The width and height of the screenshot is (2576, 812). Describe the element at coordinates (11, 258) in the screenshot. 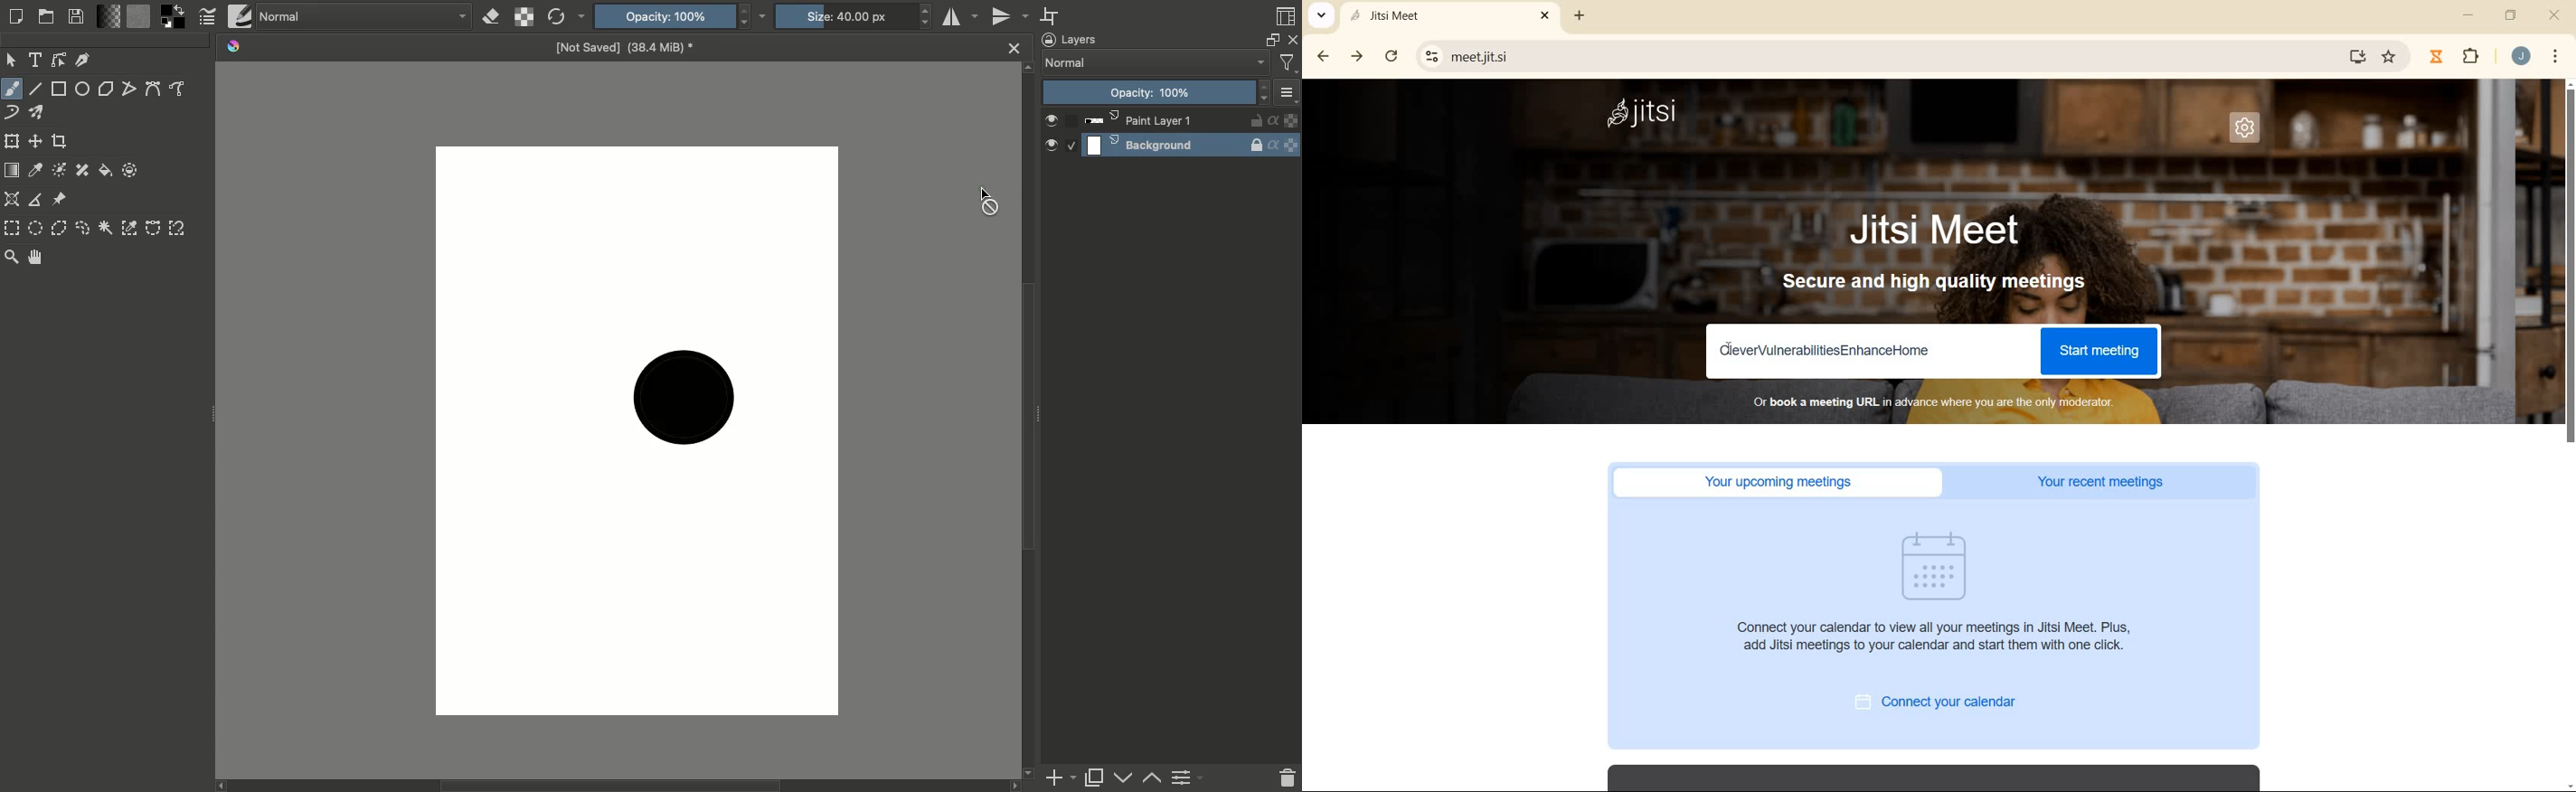

I see `Zoom` at that location.